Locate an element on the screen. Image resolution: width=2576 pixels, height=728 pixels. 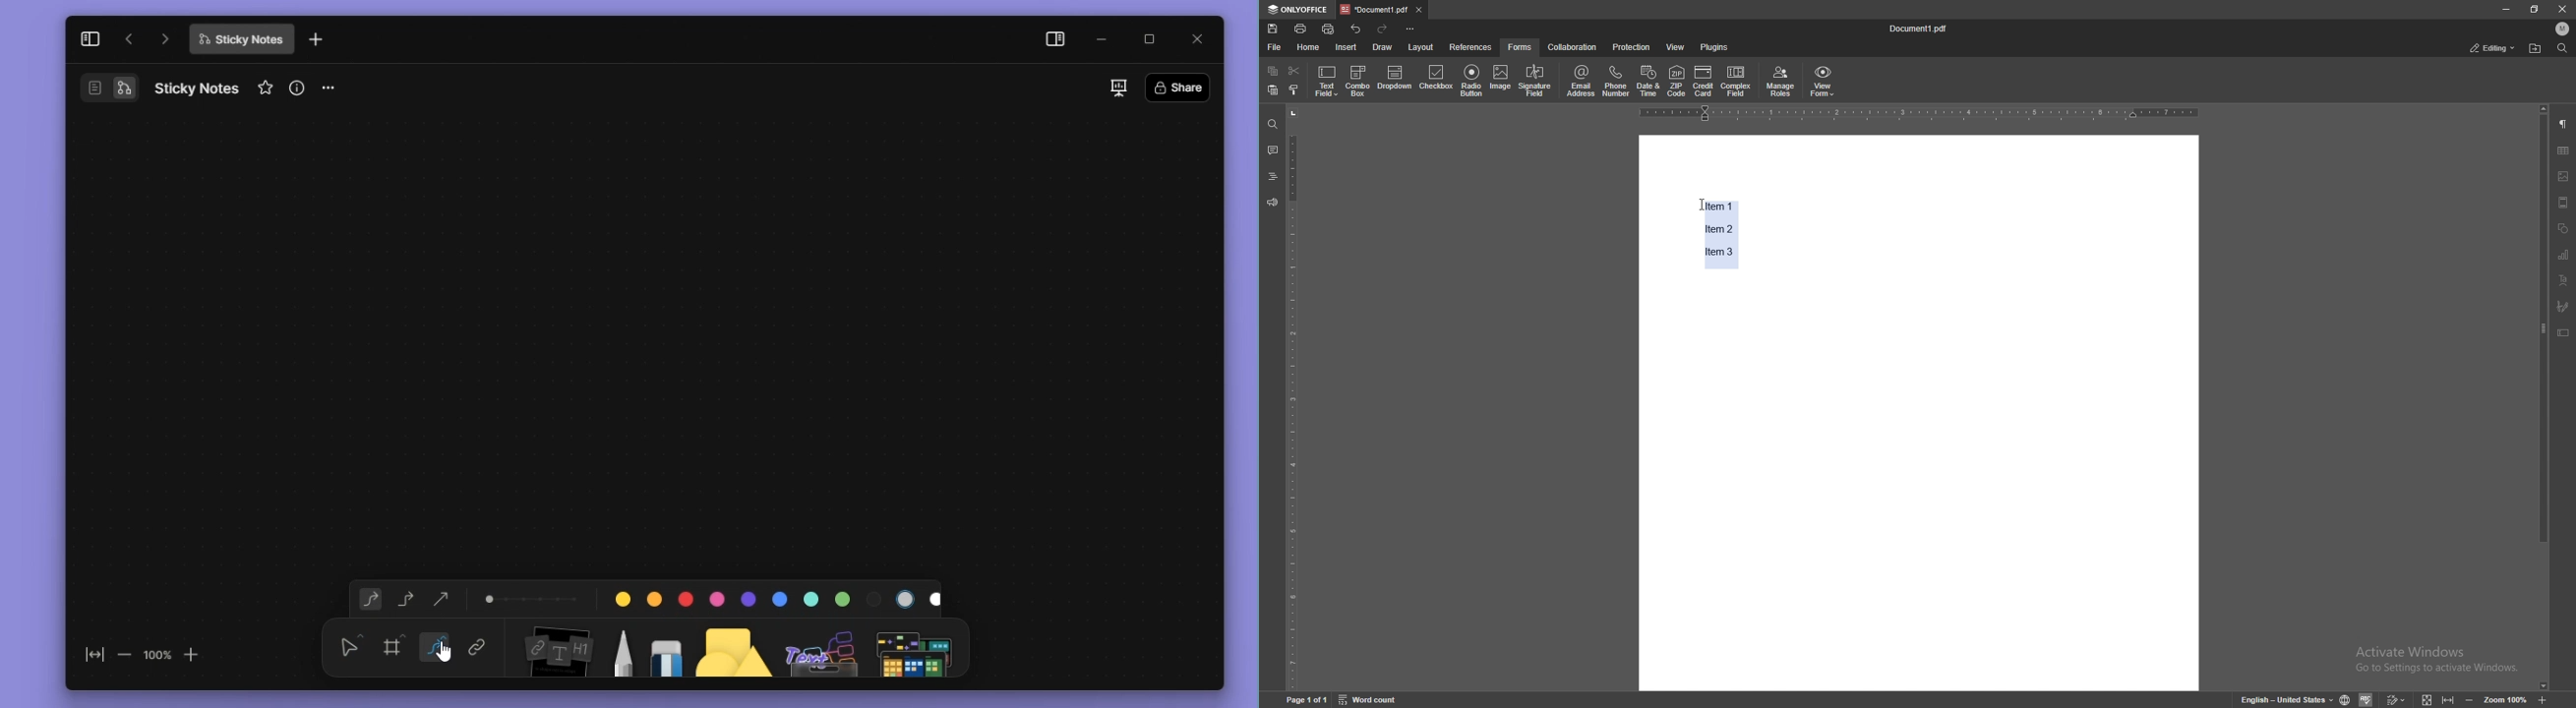
copy is located at coordinates (1273, 71).